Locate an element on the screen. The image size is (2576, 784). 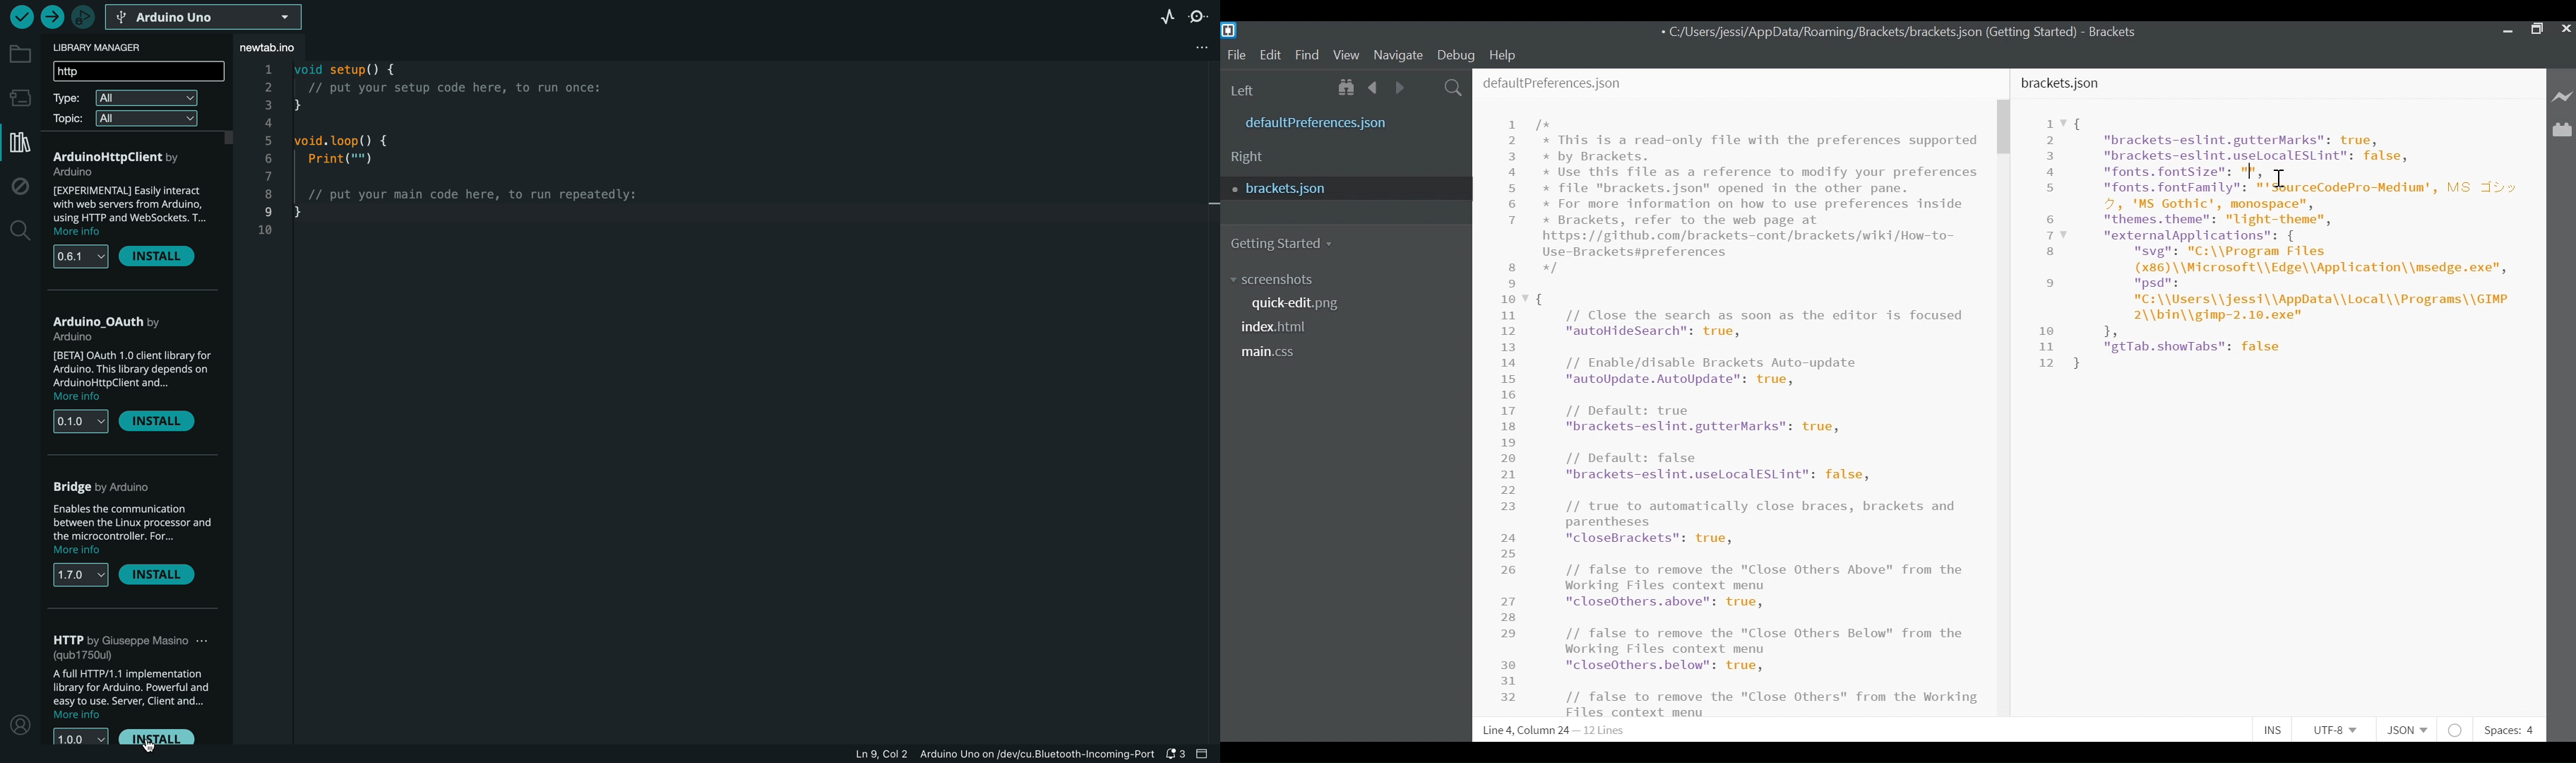
file tab is located at coordinates (287, 47).